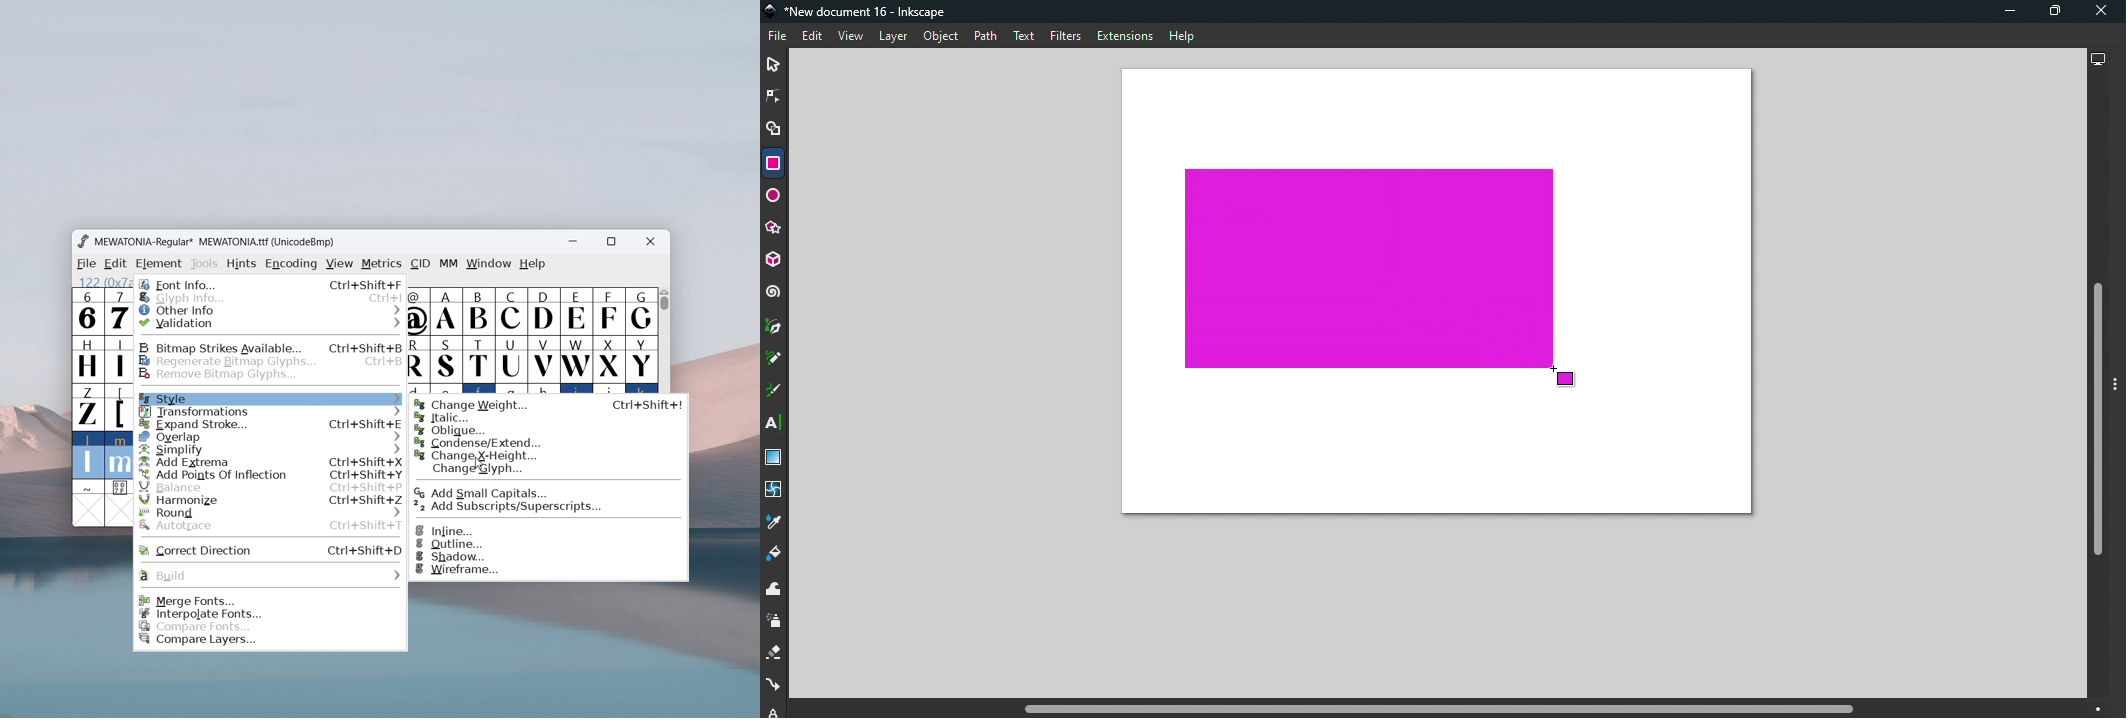 This screenshot has height=728, width=2128. I want to click on View, so click(849, 36).